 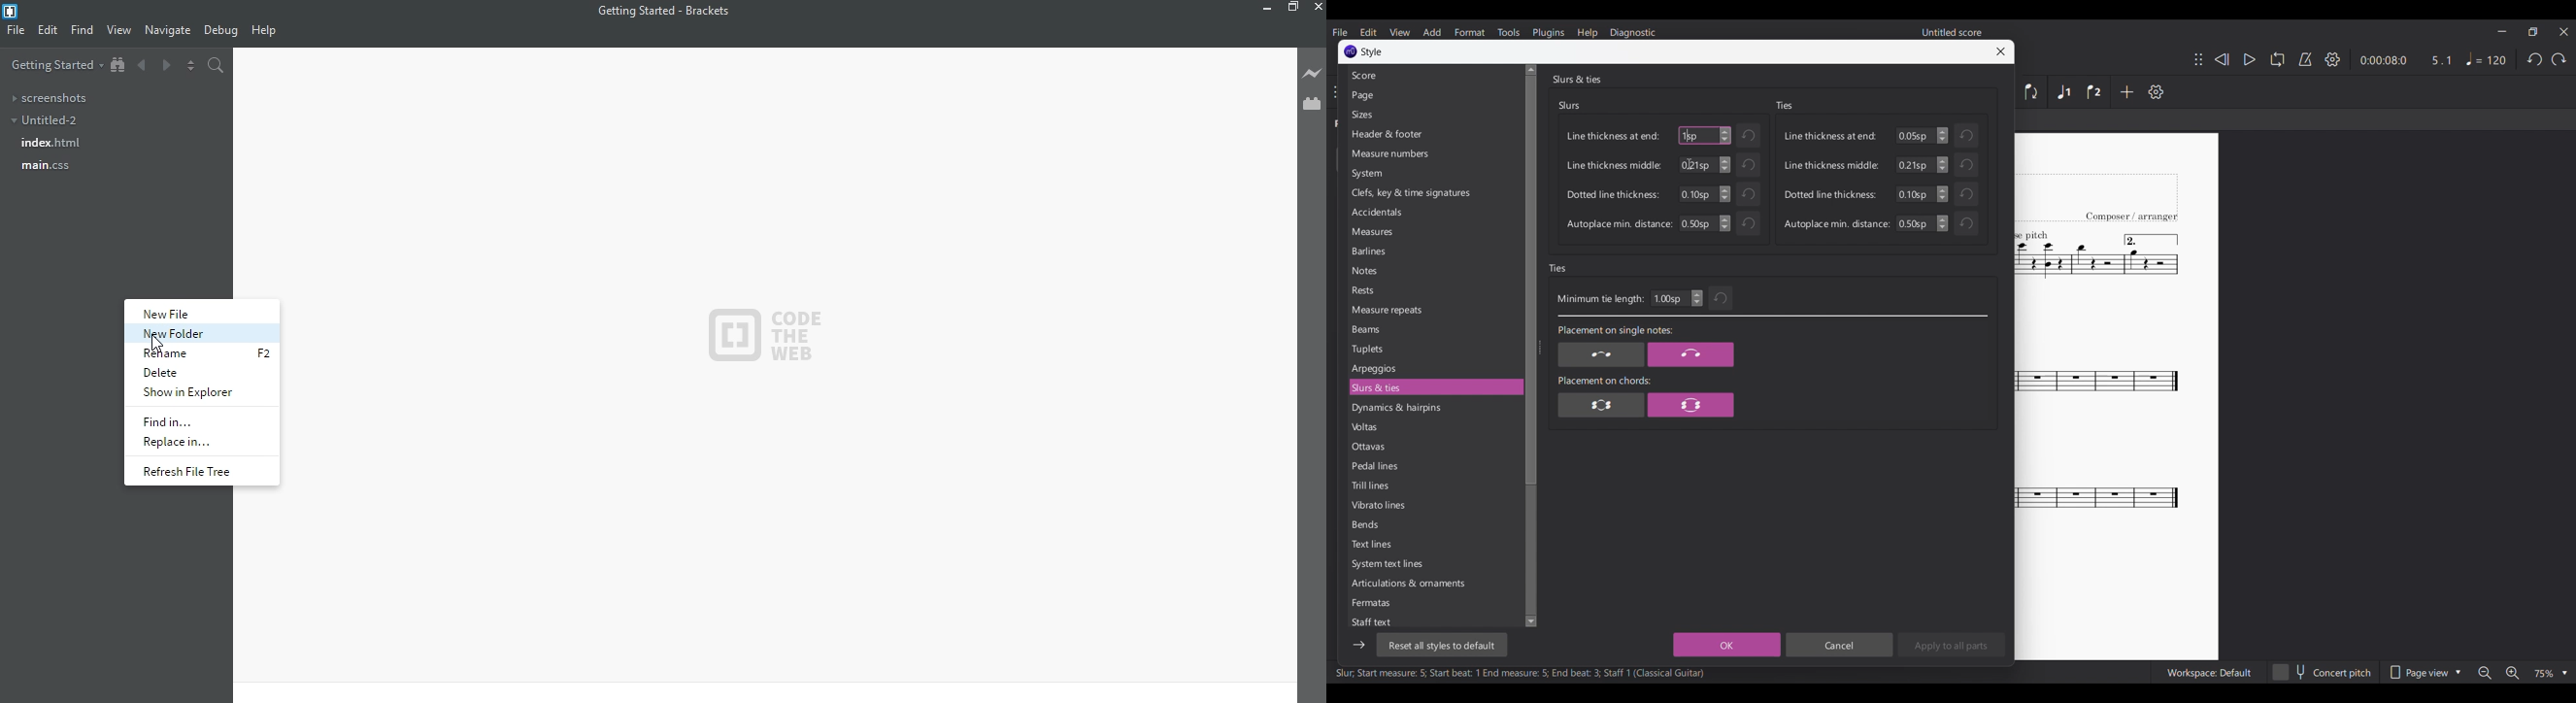 I want to click on Change autoplace min. distance, so click(x=1943, y=223).